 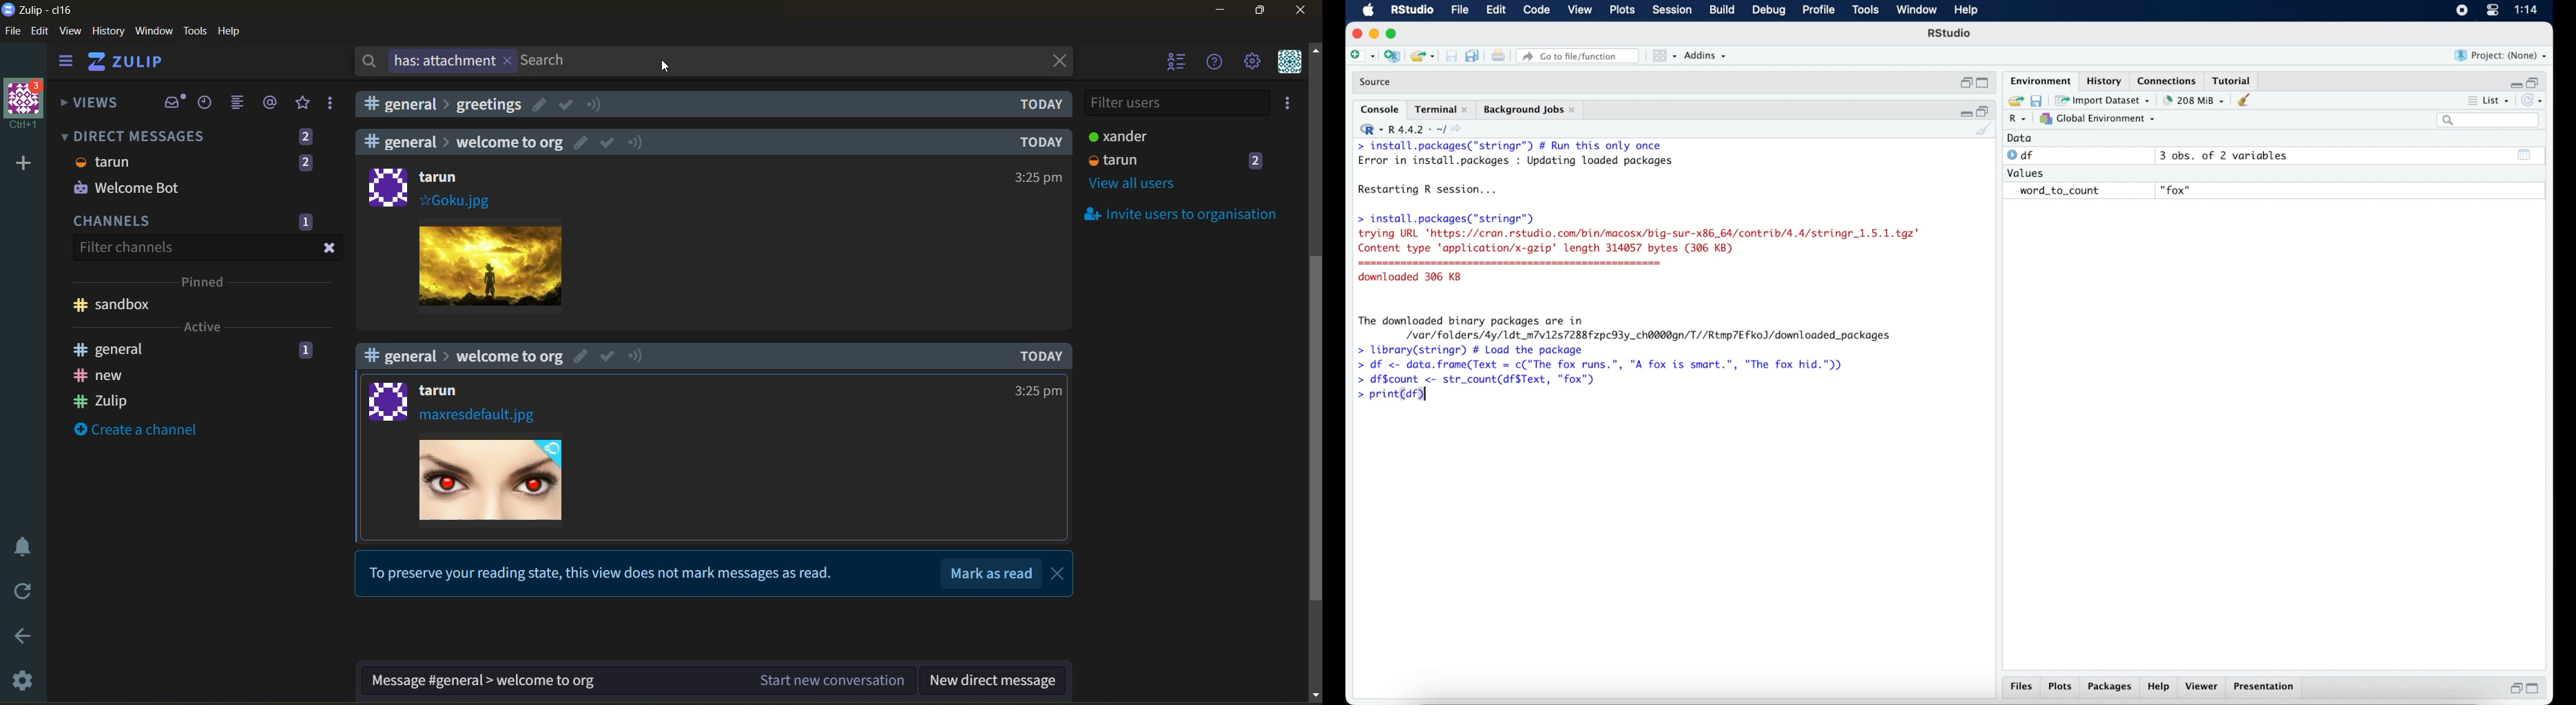 I want to click on ZULIP, so click(x=127, y=61).